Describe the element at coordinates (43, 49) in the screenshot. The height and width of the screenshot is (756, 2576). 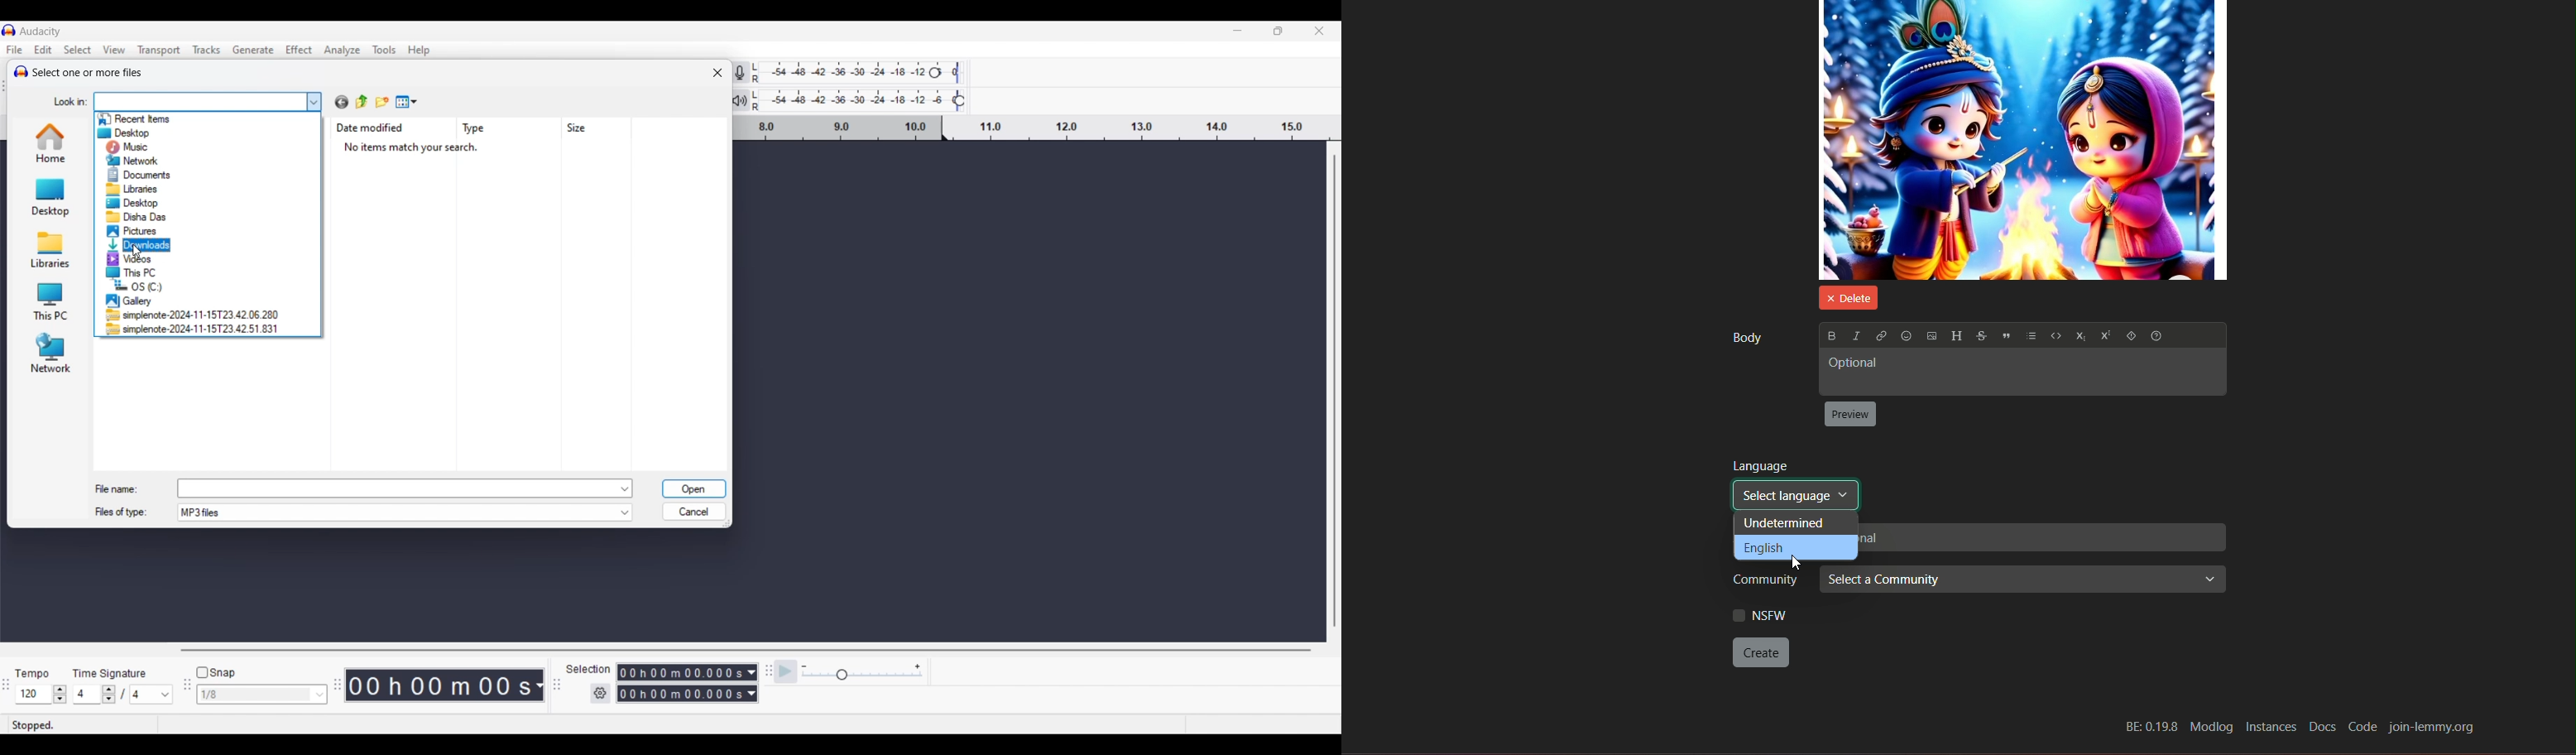
I see `Edit menu` at that location.